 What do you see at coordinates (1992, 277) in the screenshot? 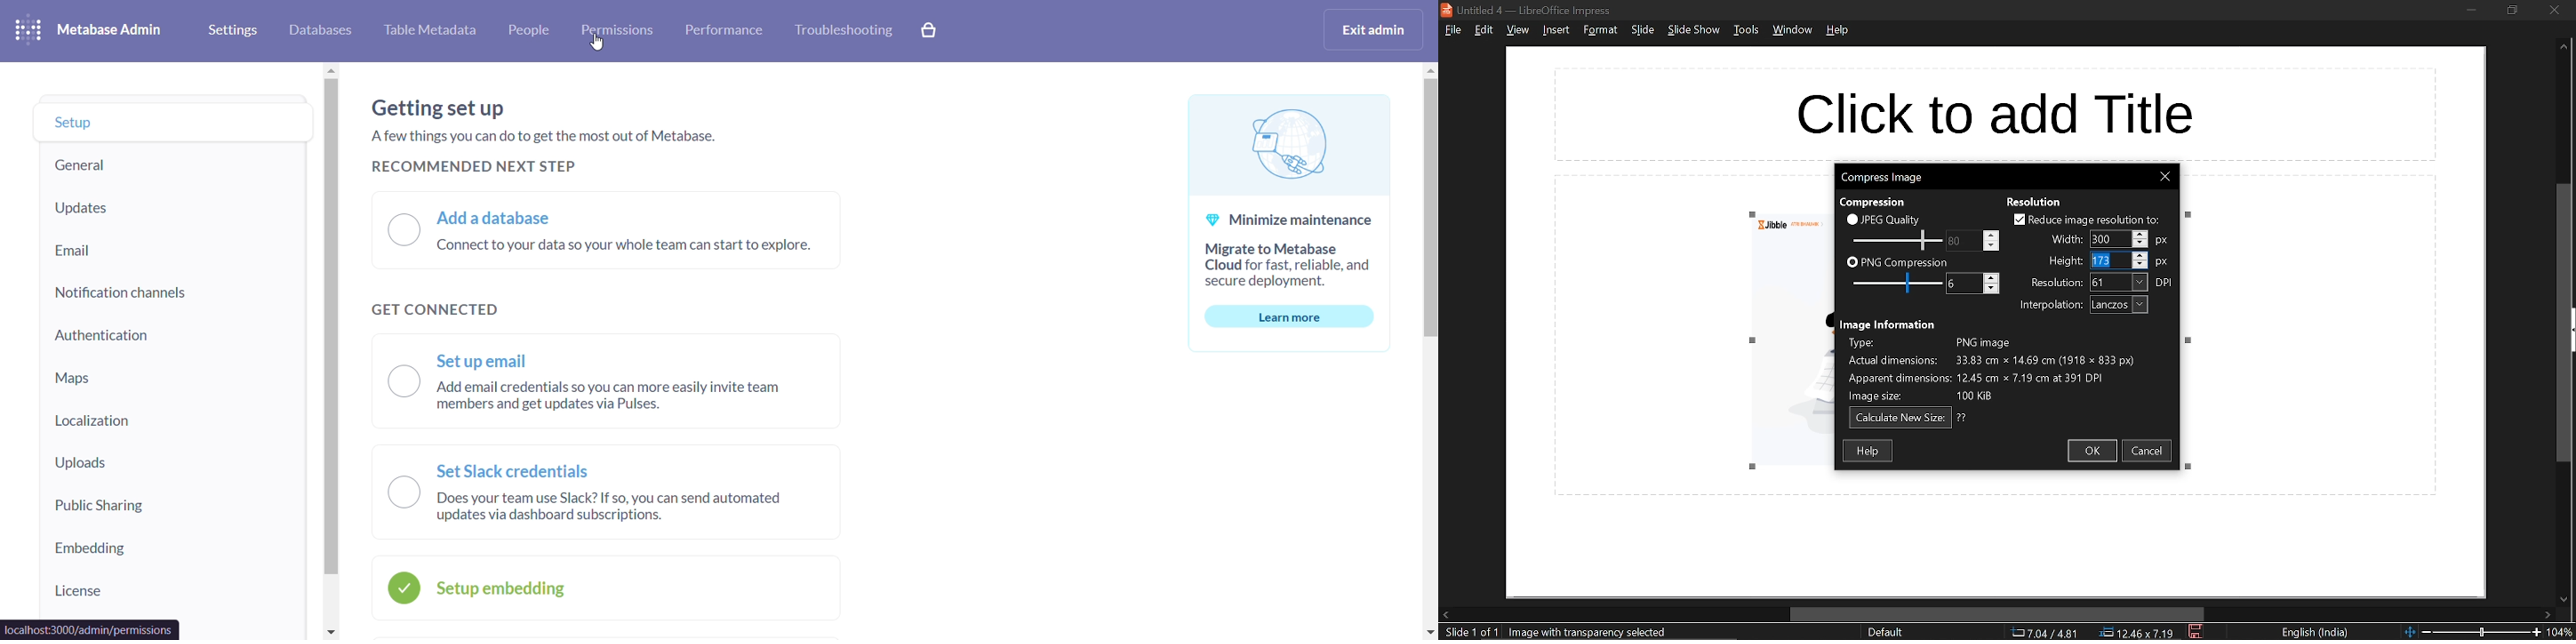
I see `Increase ` at bounding box center [1992, 277].